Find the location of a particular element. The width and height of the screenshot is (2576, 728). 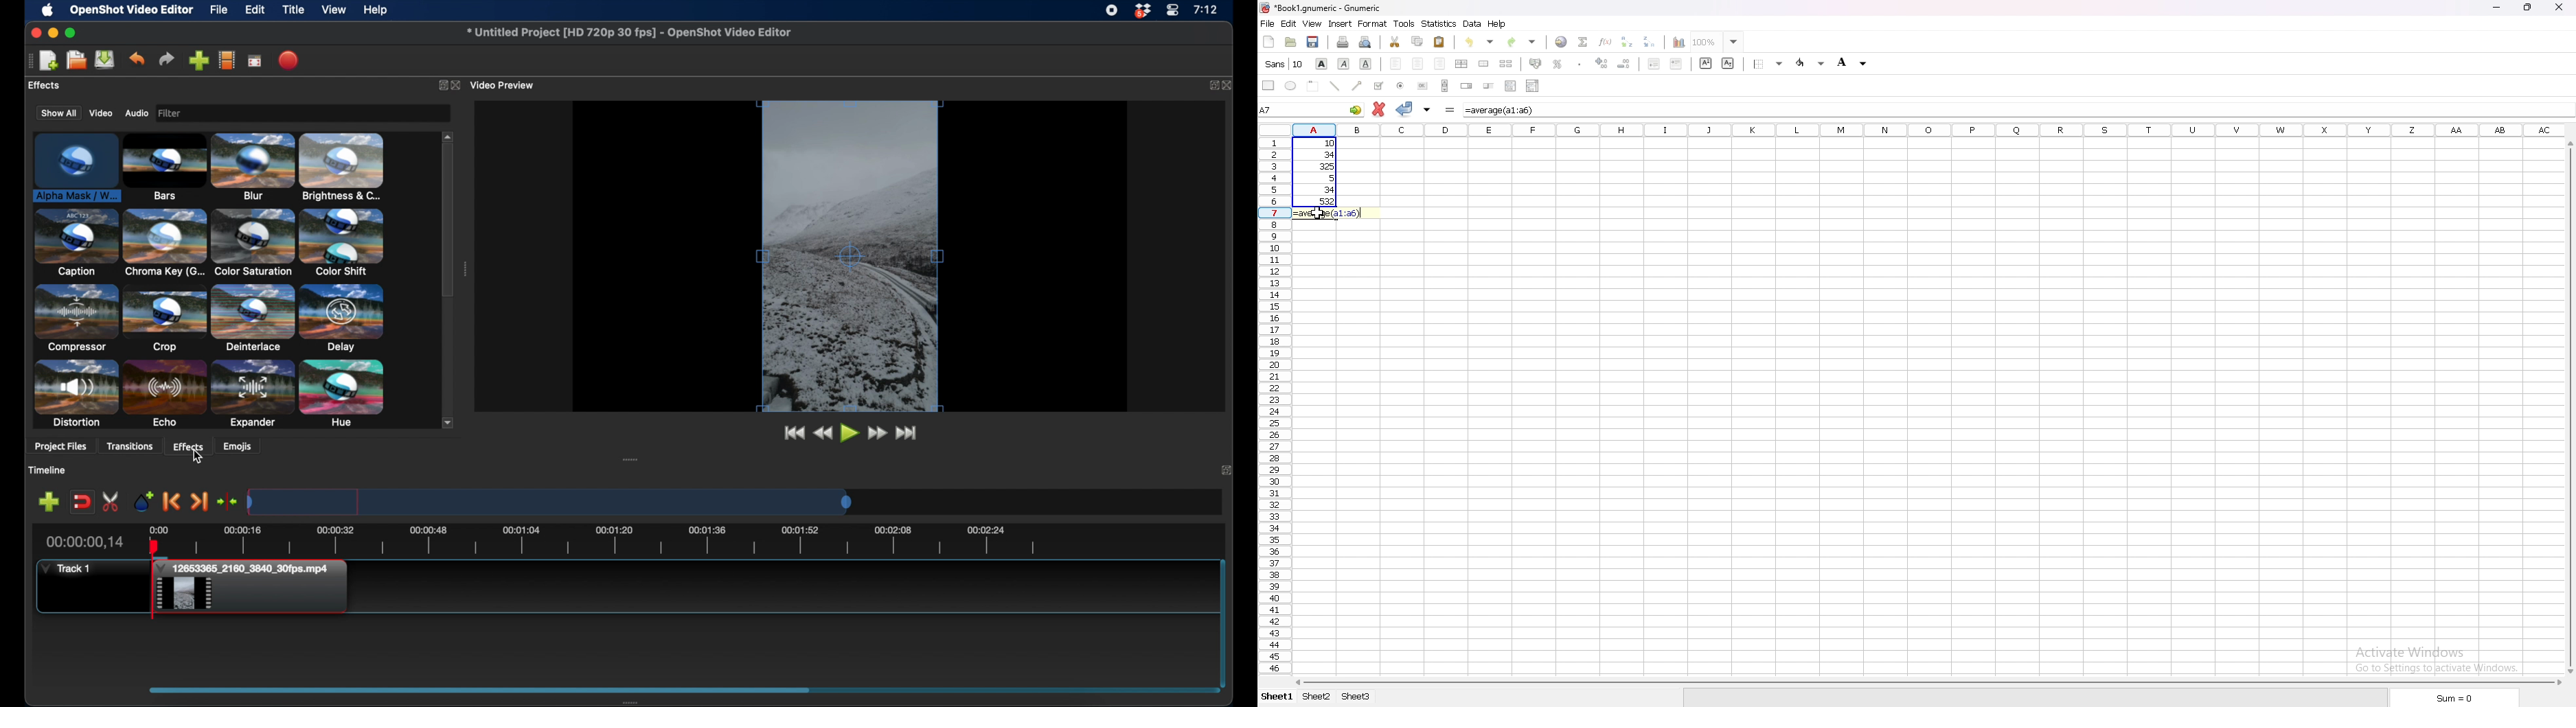

font is located at coordinates (1285, 63).